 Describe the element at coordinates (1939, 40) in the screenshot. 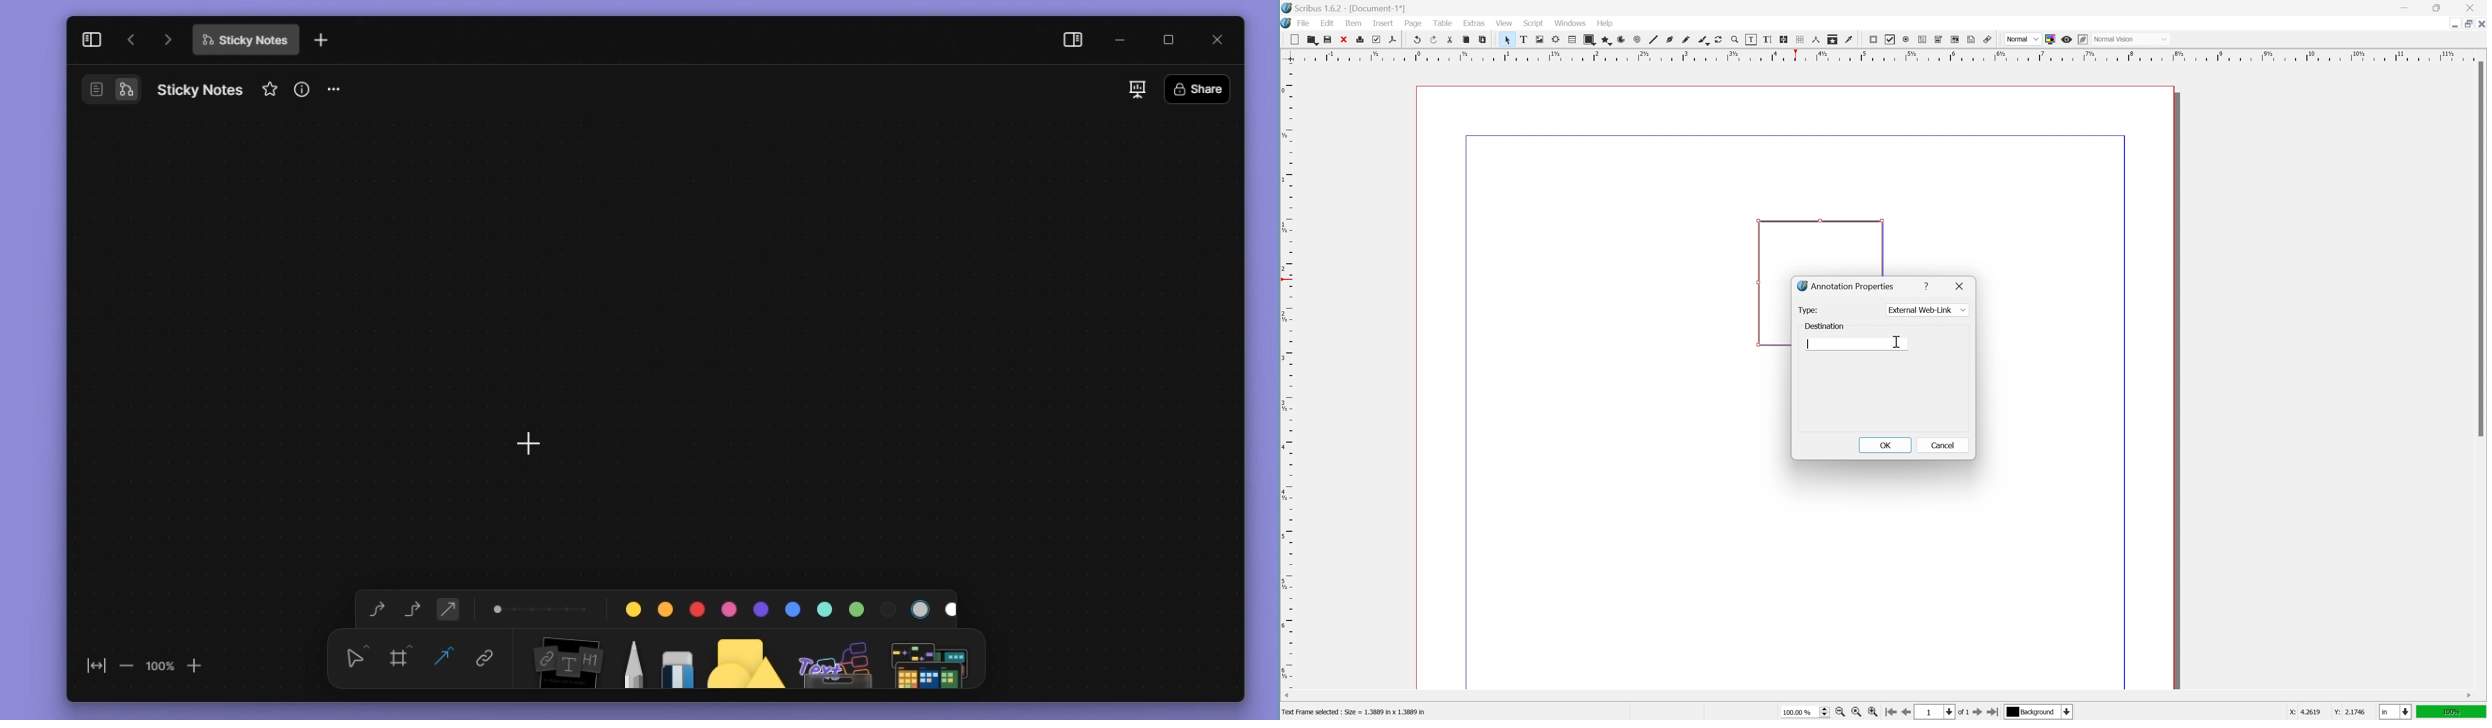

I see `pdf combo box` at that location.